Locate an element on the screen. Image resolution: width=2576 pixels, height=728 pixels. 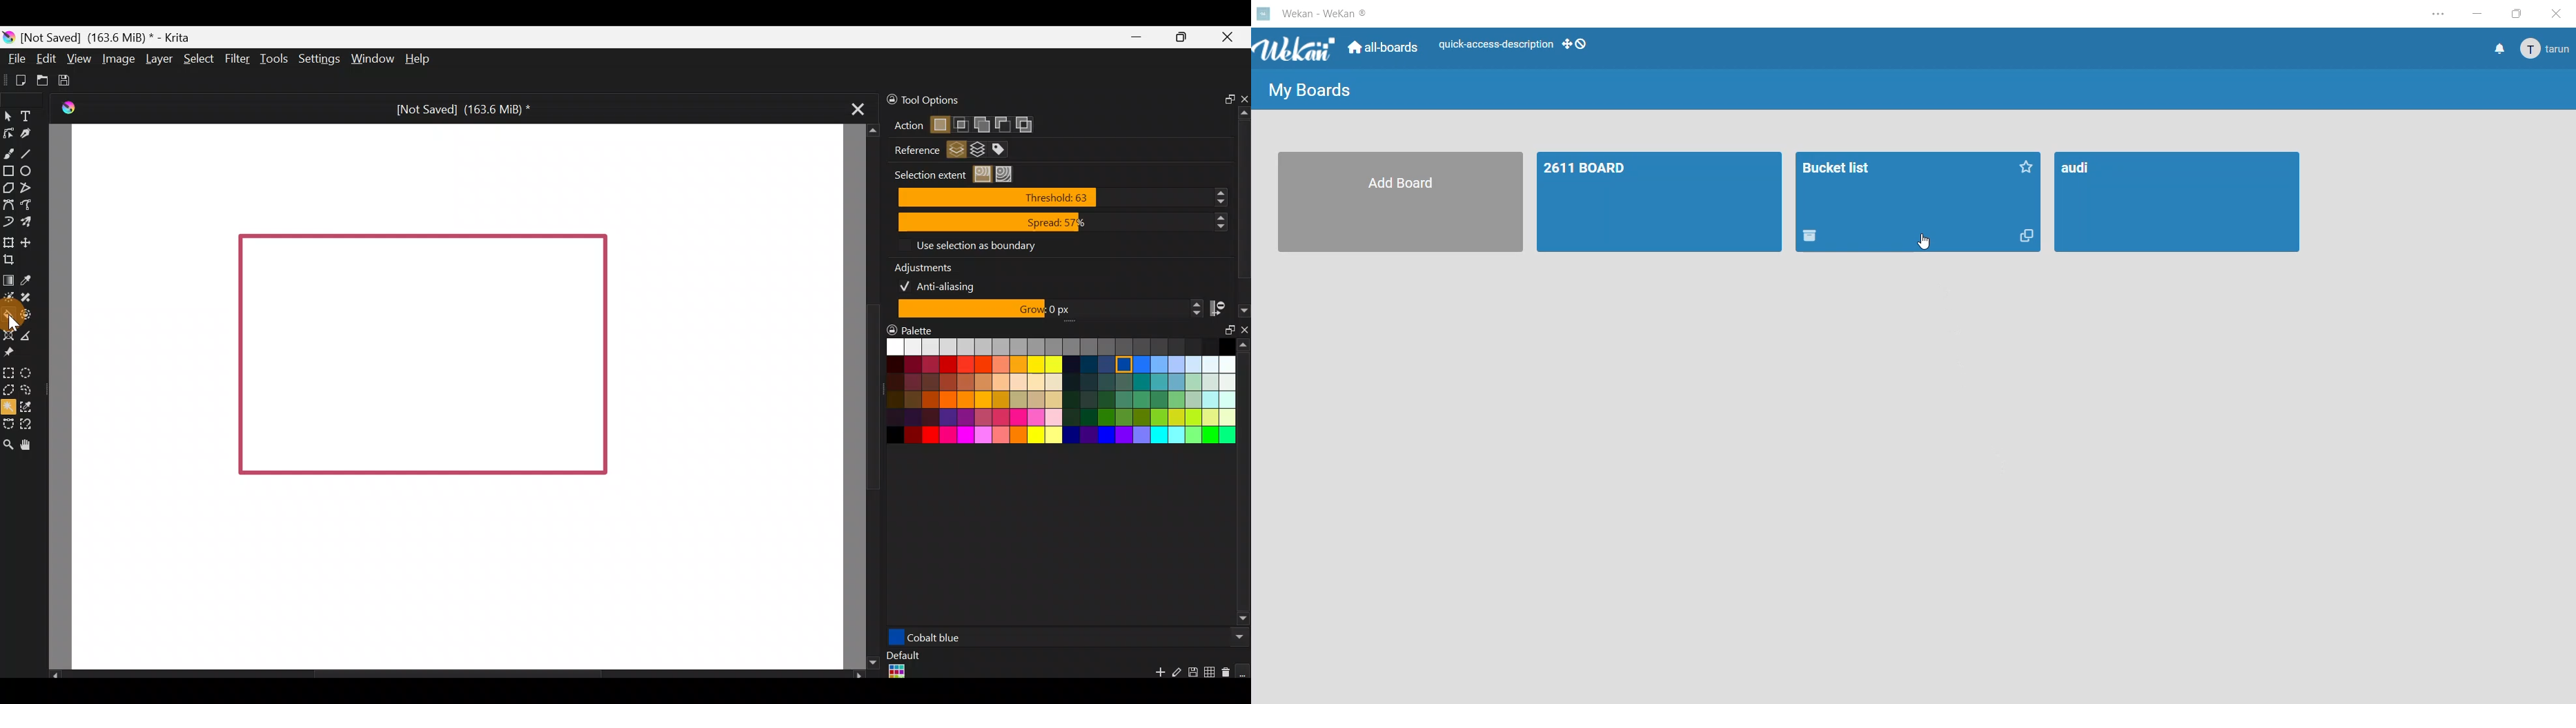
Enclose & fill tool is located at coordinates (31, 315).